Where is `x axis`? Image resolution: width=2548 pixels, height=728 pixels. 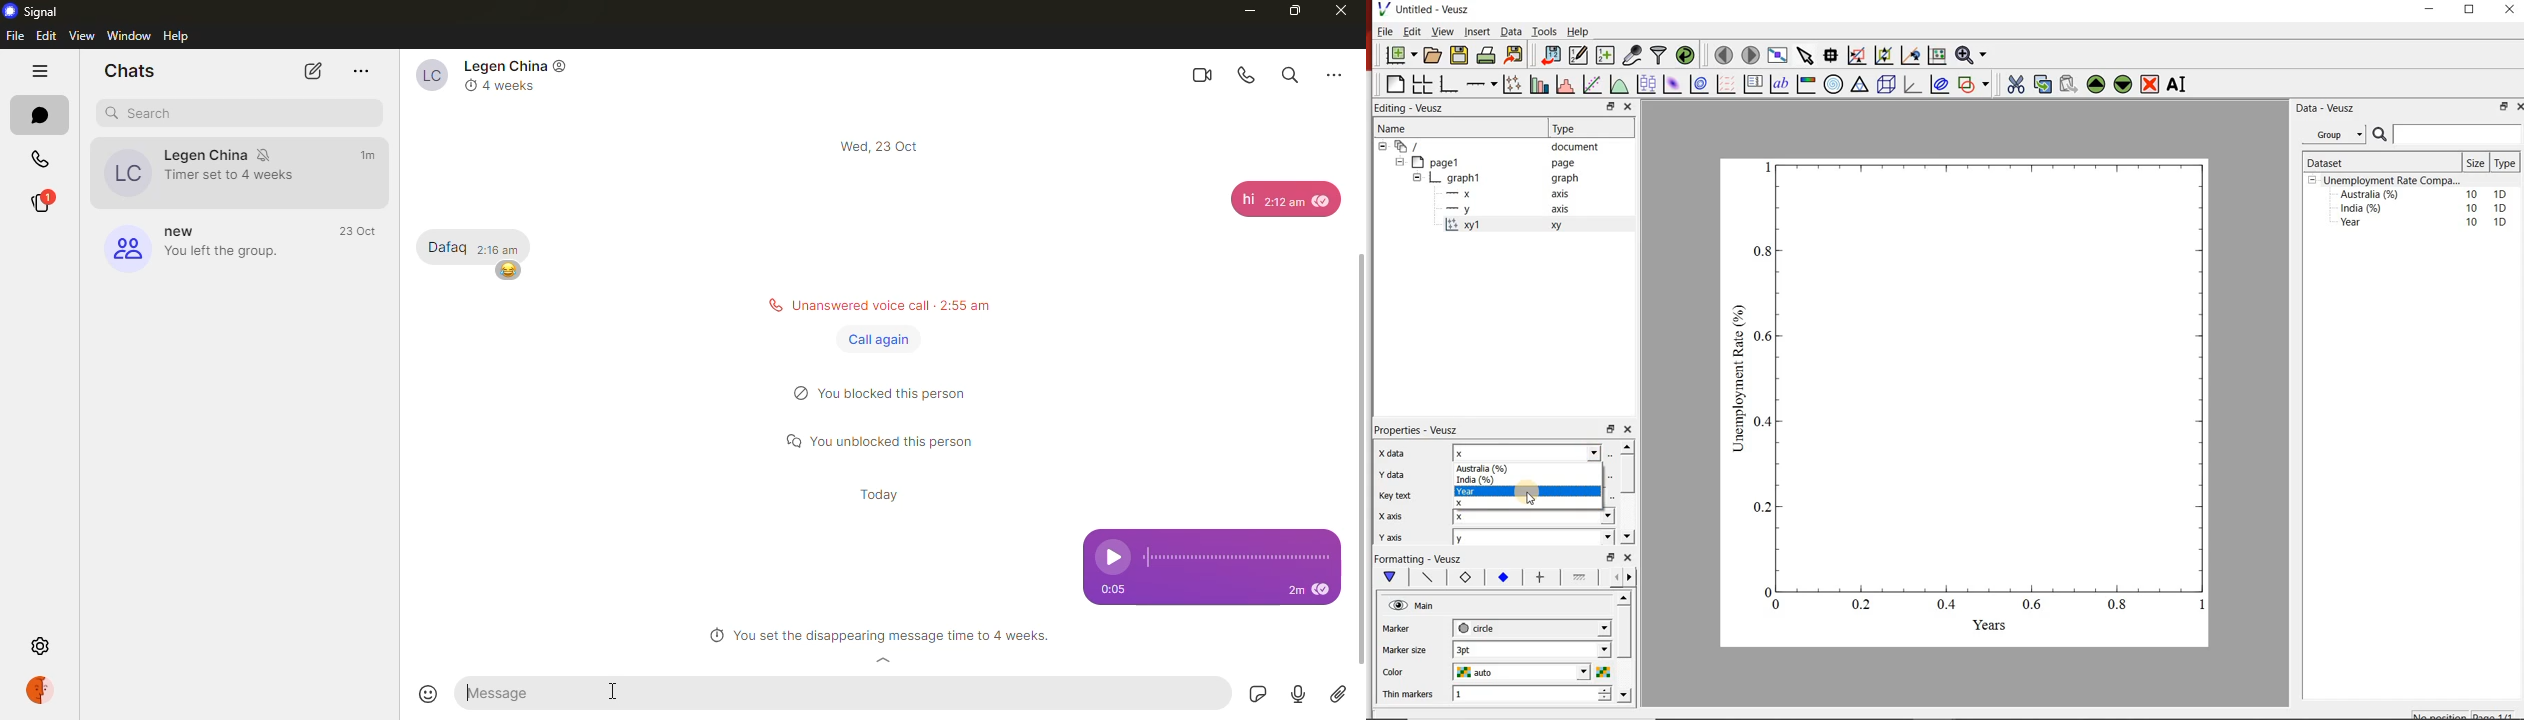 x axis is located at coordinates (1392, 516).